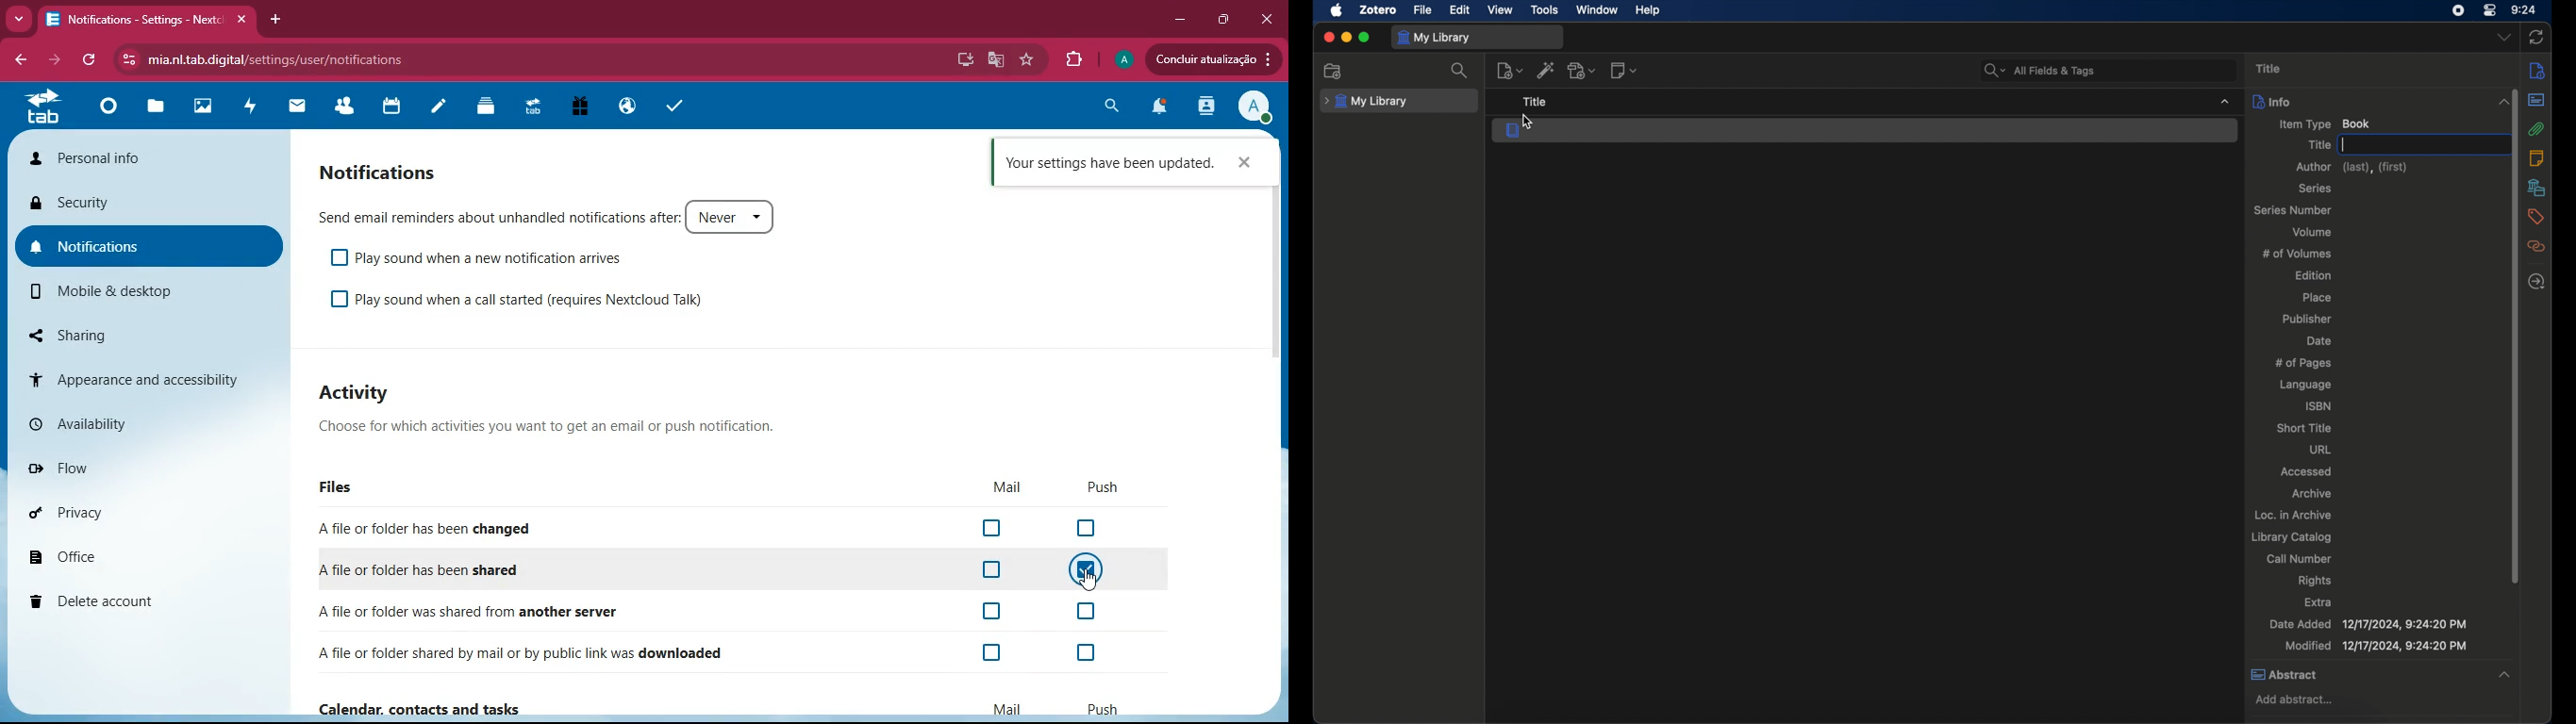  Describe the element at coordinates (993, 654) in the screenshot. I see `off` at that location.